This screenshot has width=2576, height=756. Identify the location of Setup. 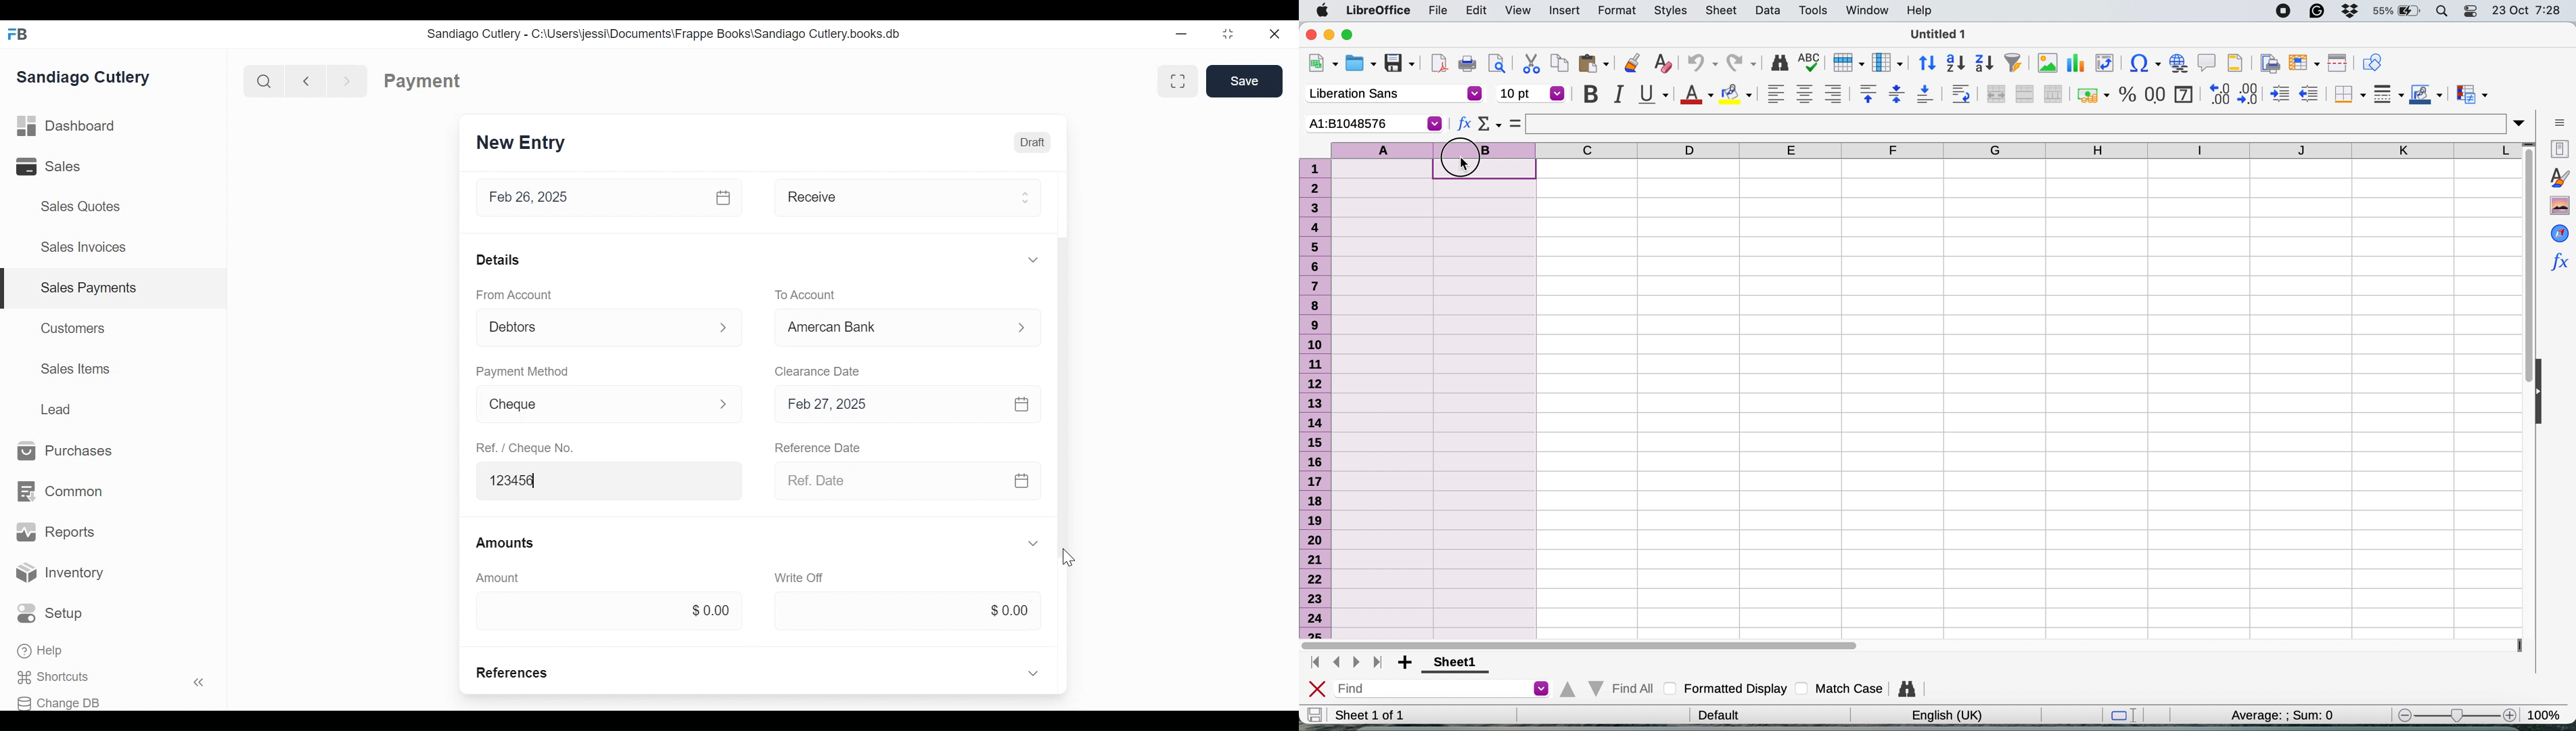
(53, 614).